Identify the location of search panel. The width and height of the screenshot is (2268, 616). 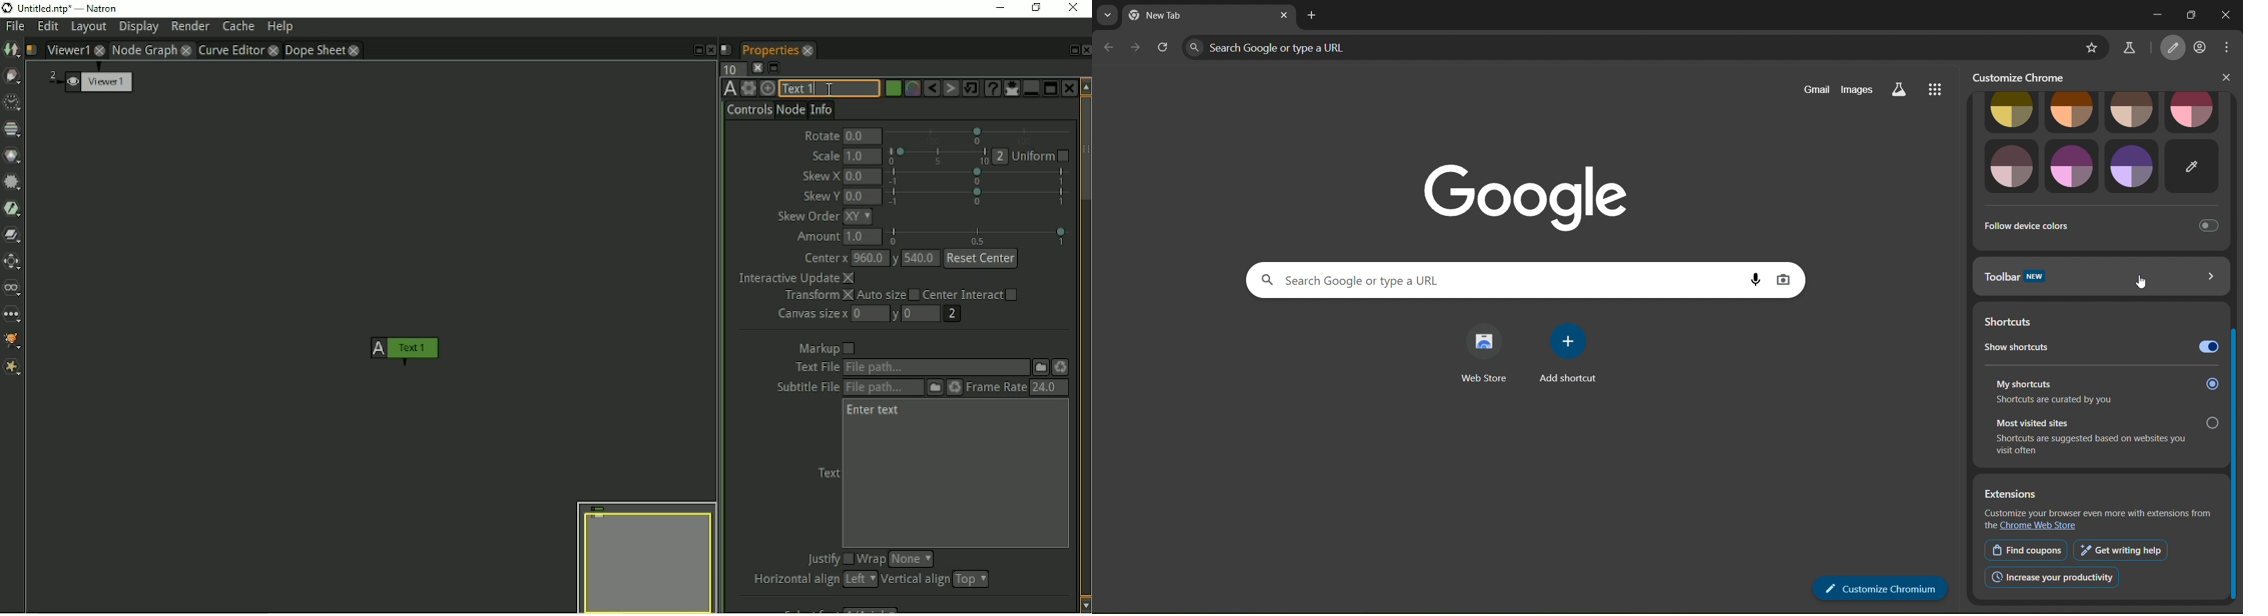
(1339, 47).